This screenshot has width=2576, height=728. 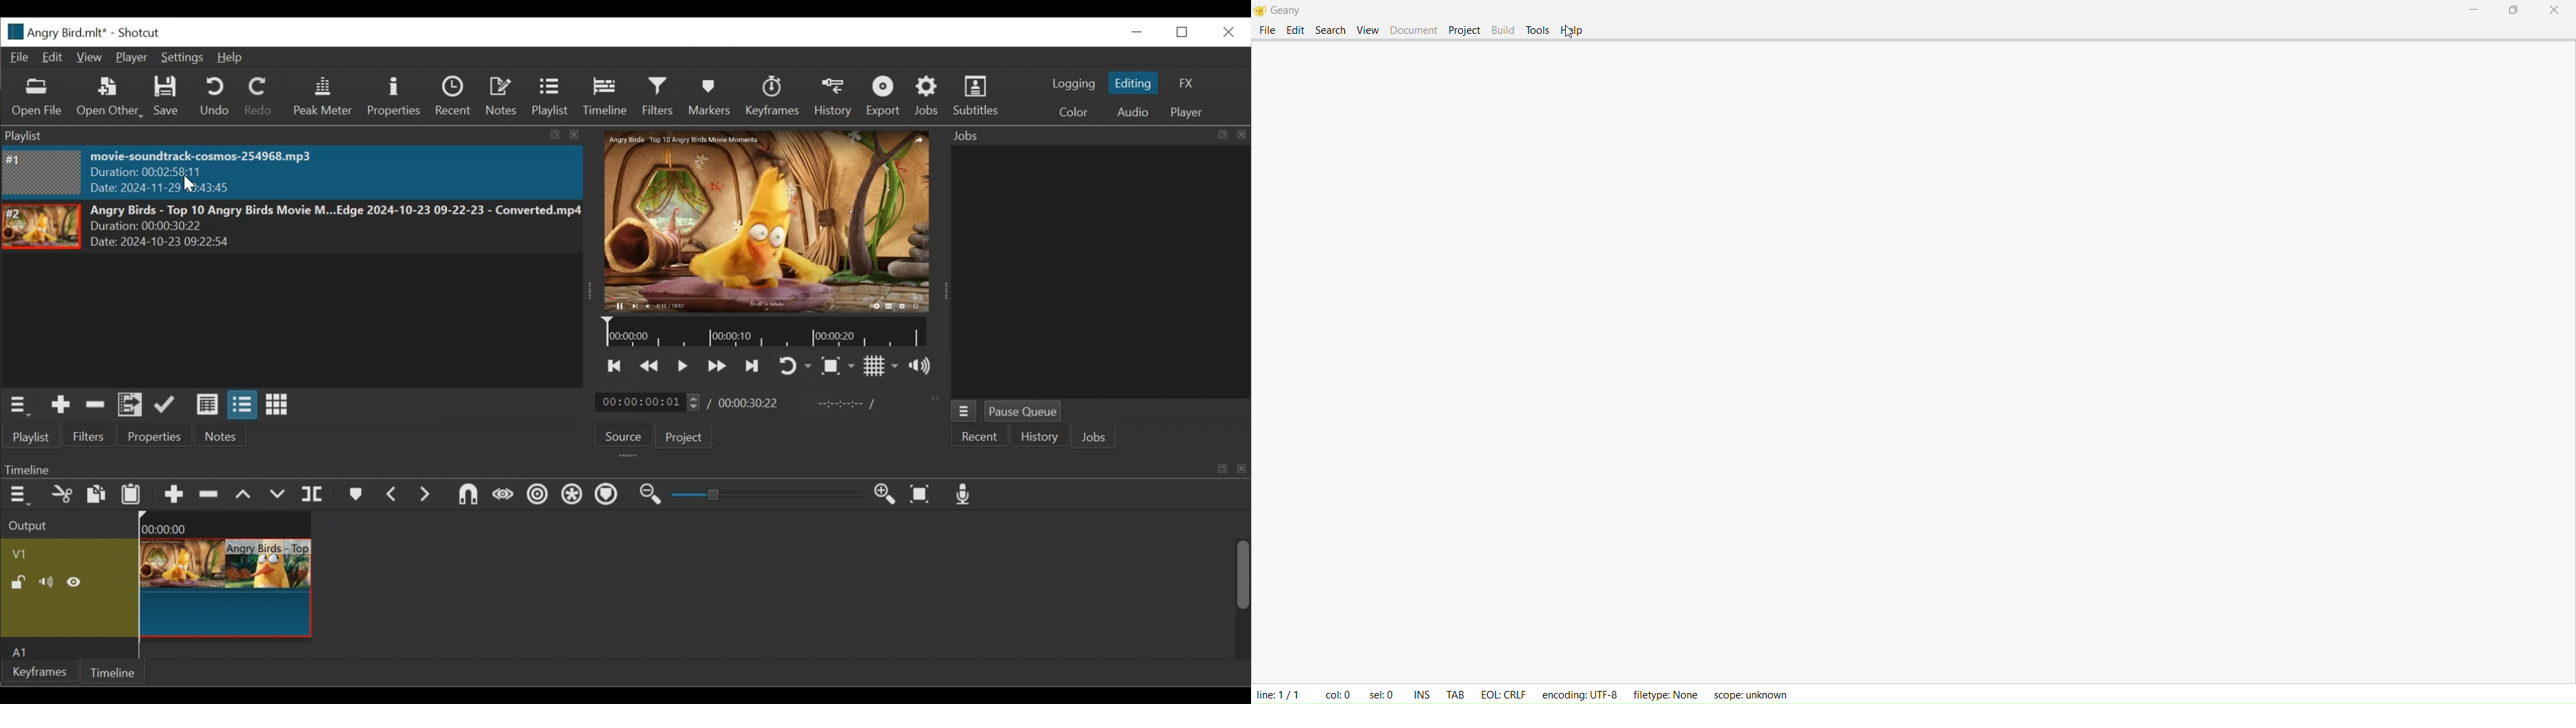 What do you see at coordinates (550, 98) in the screenshot?
I see `Playlist` at bounding box center [550, 98].